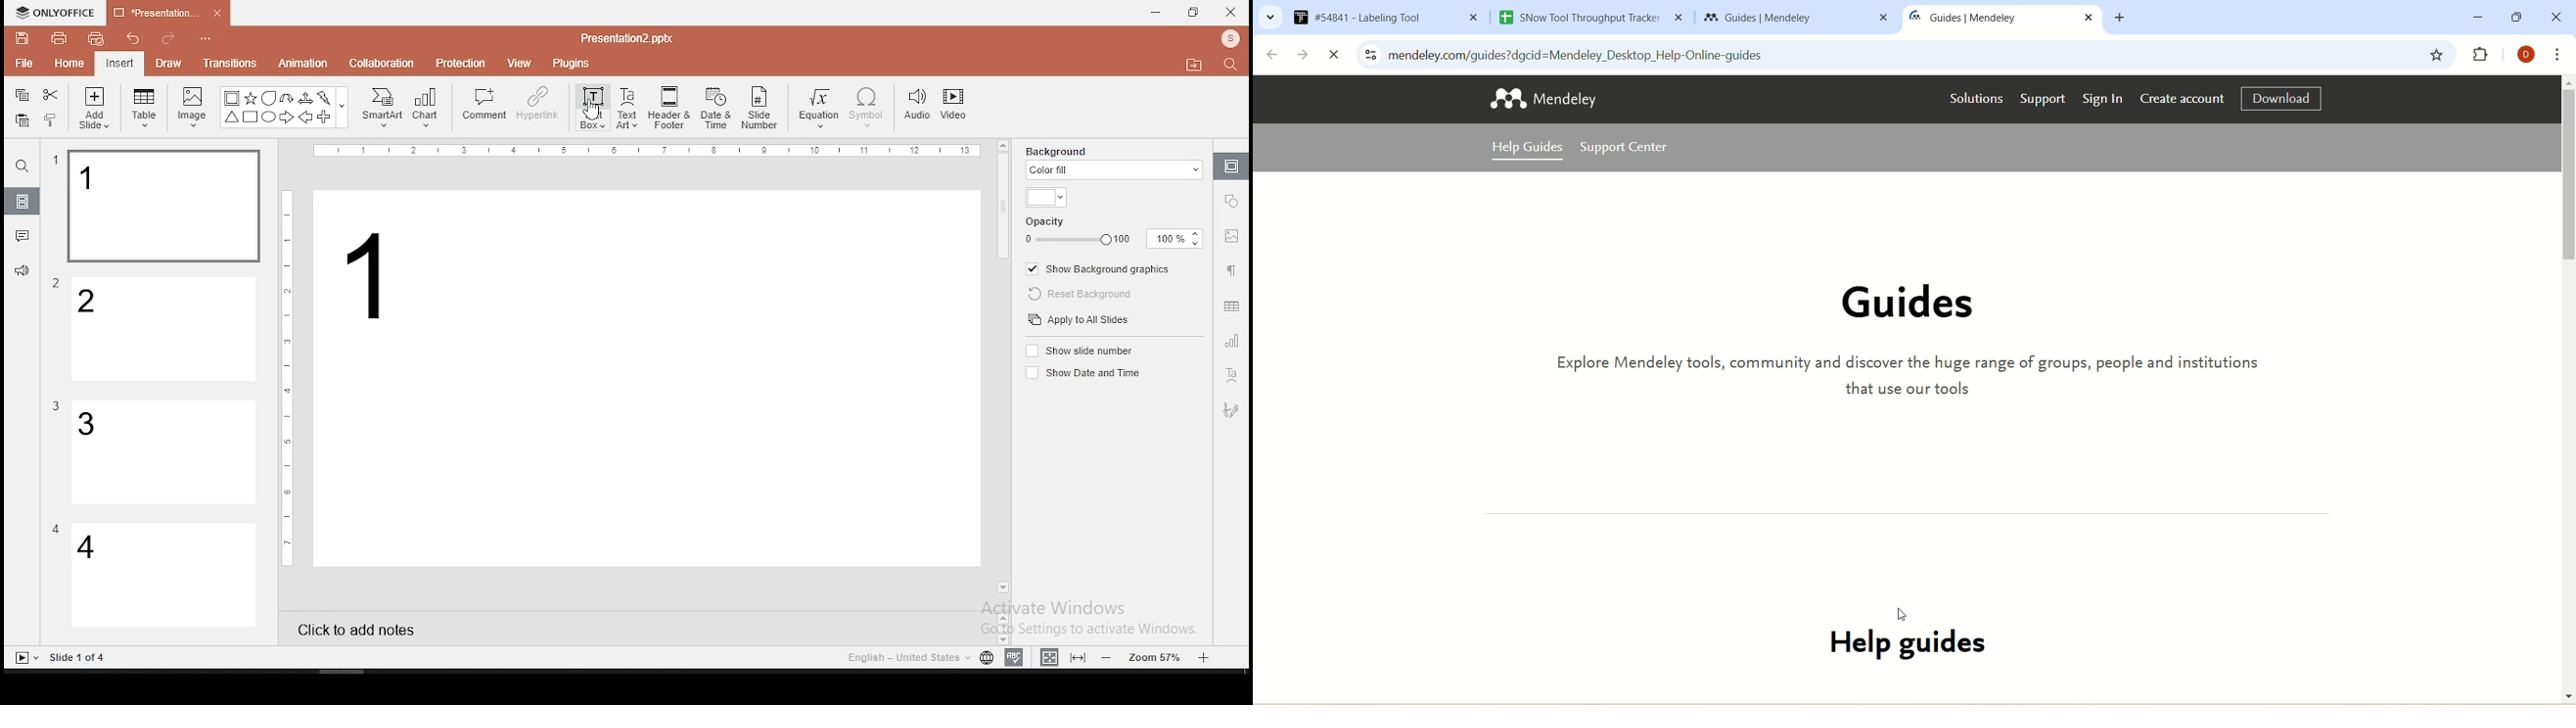  What do you see at coordinates (1590, 19) in the screenshot?
I see `Snow Tool Throughput Tracker` at bounding box center [1590, 19].